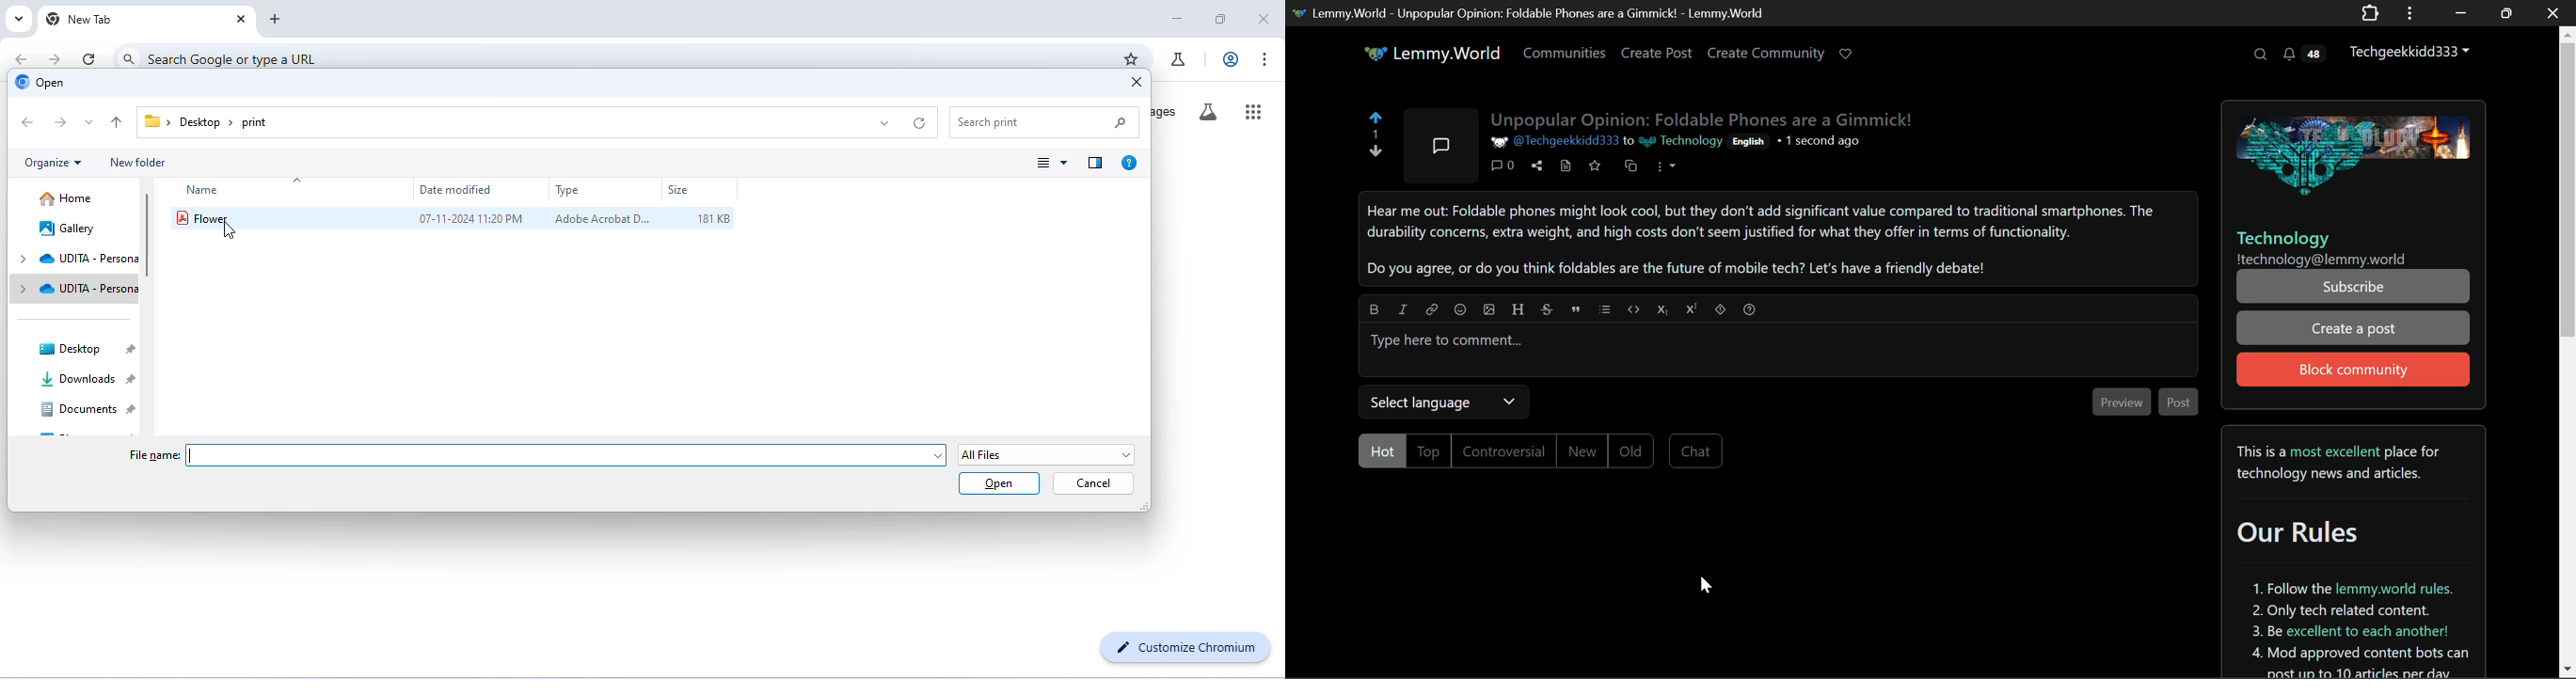 This screenshot has width=2576, height=700. Describe the element at coordinates (68, 229) in the screenshot. I see `gallery` at that location.